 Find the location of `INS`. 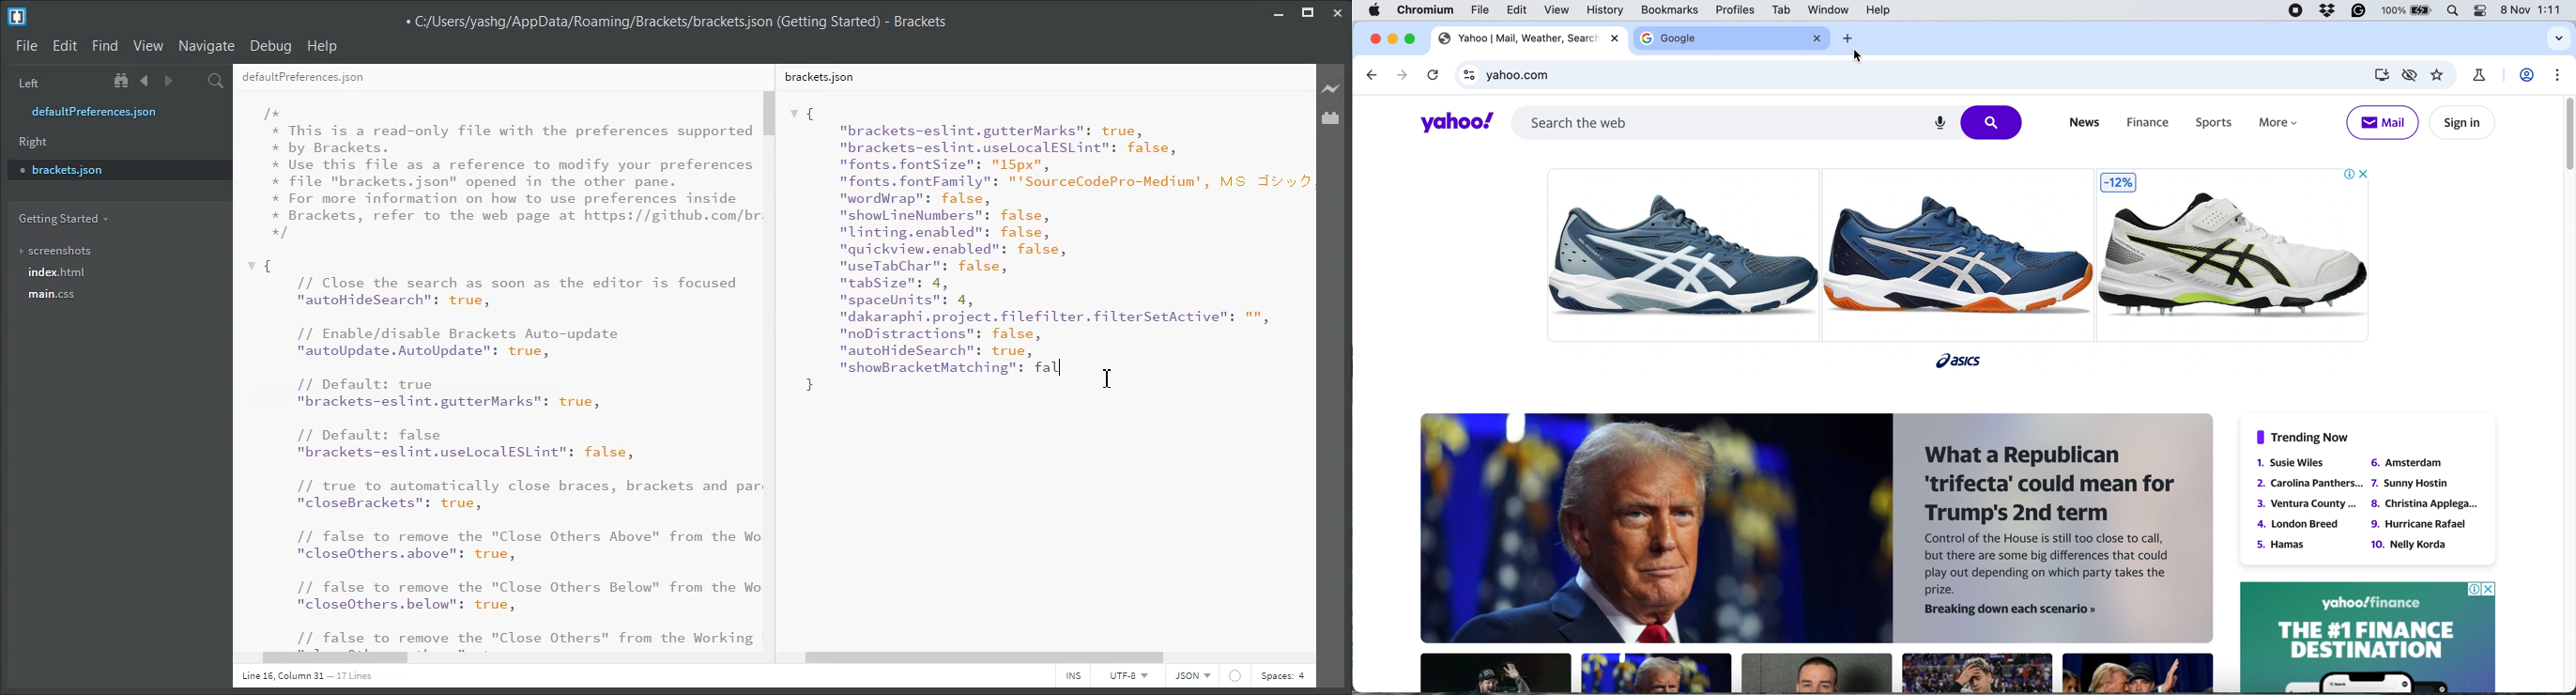

INS is located at coordinates (1073, 676).